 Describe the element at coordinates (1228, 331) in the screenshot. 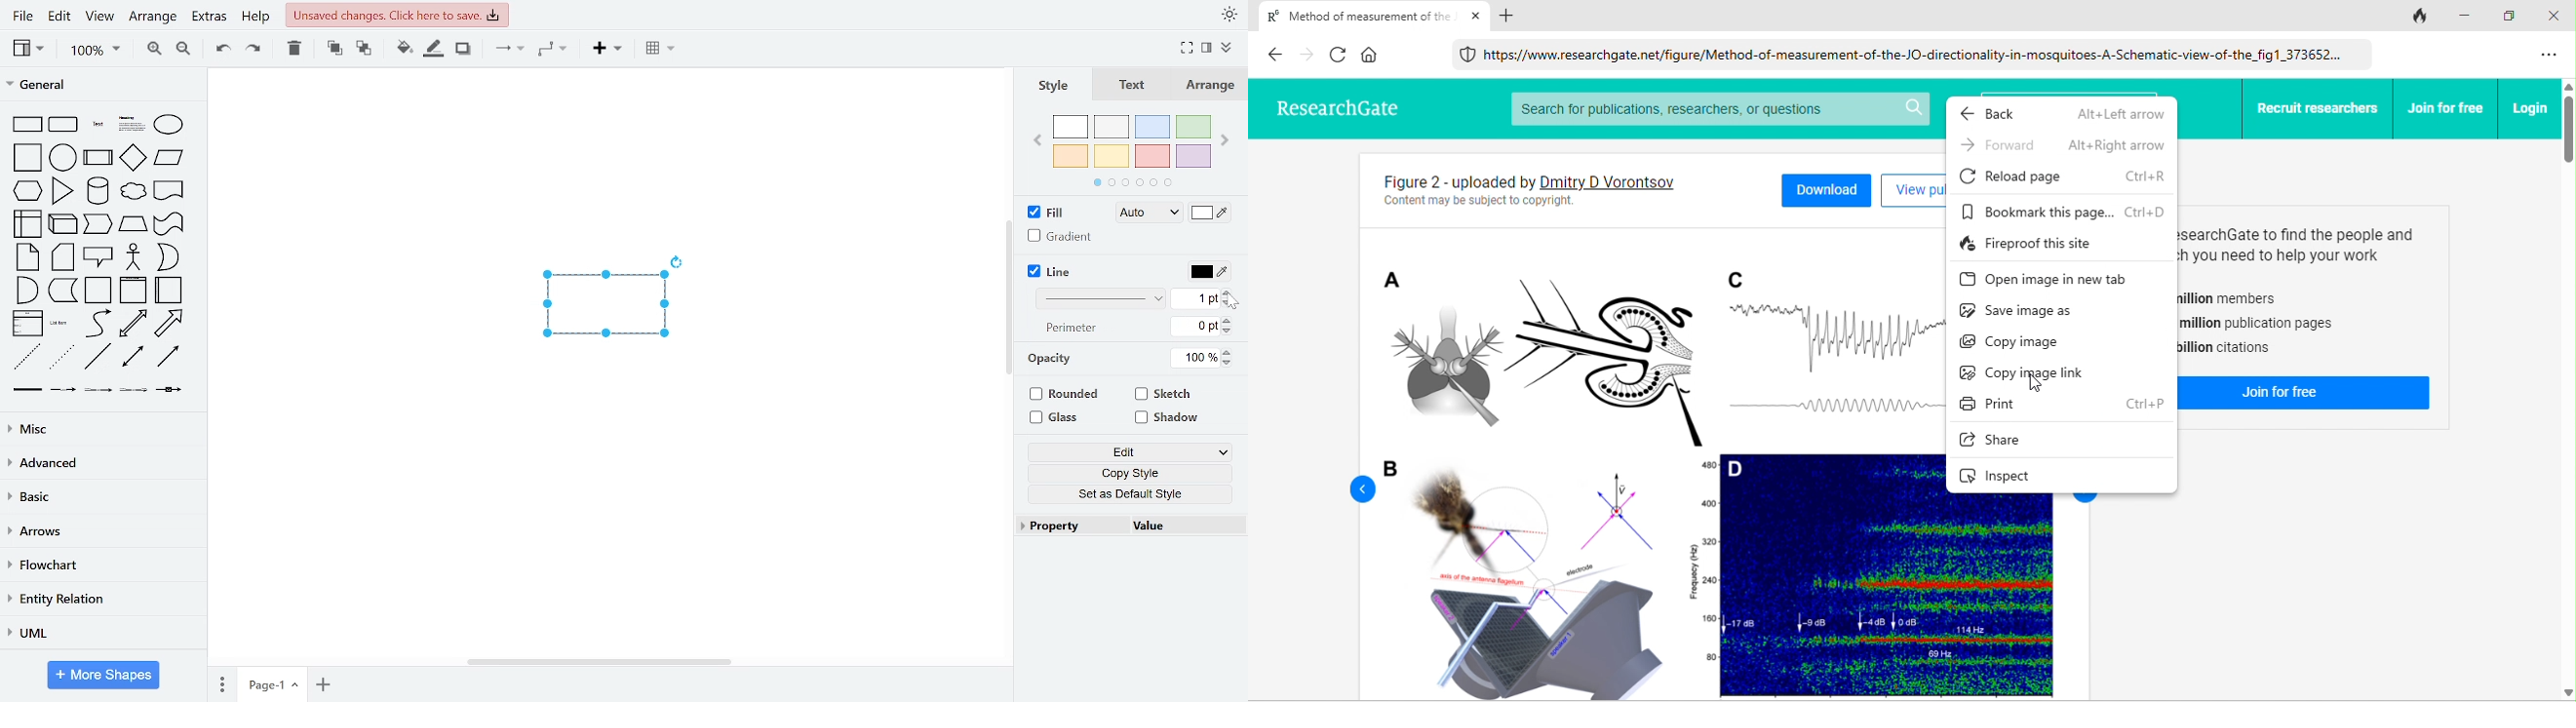

I see `decrease perimeter` at that location.